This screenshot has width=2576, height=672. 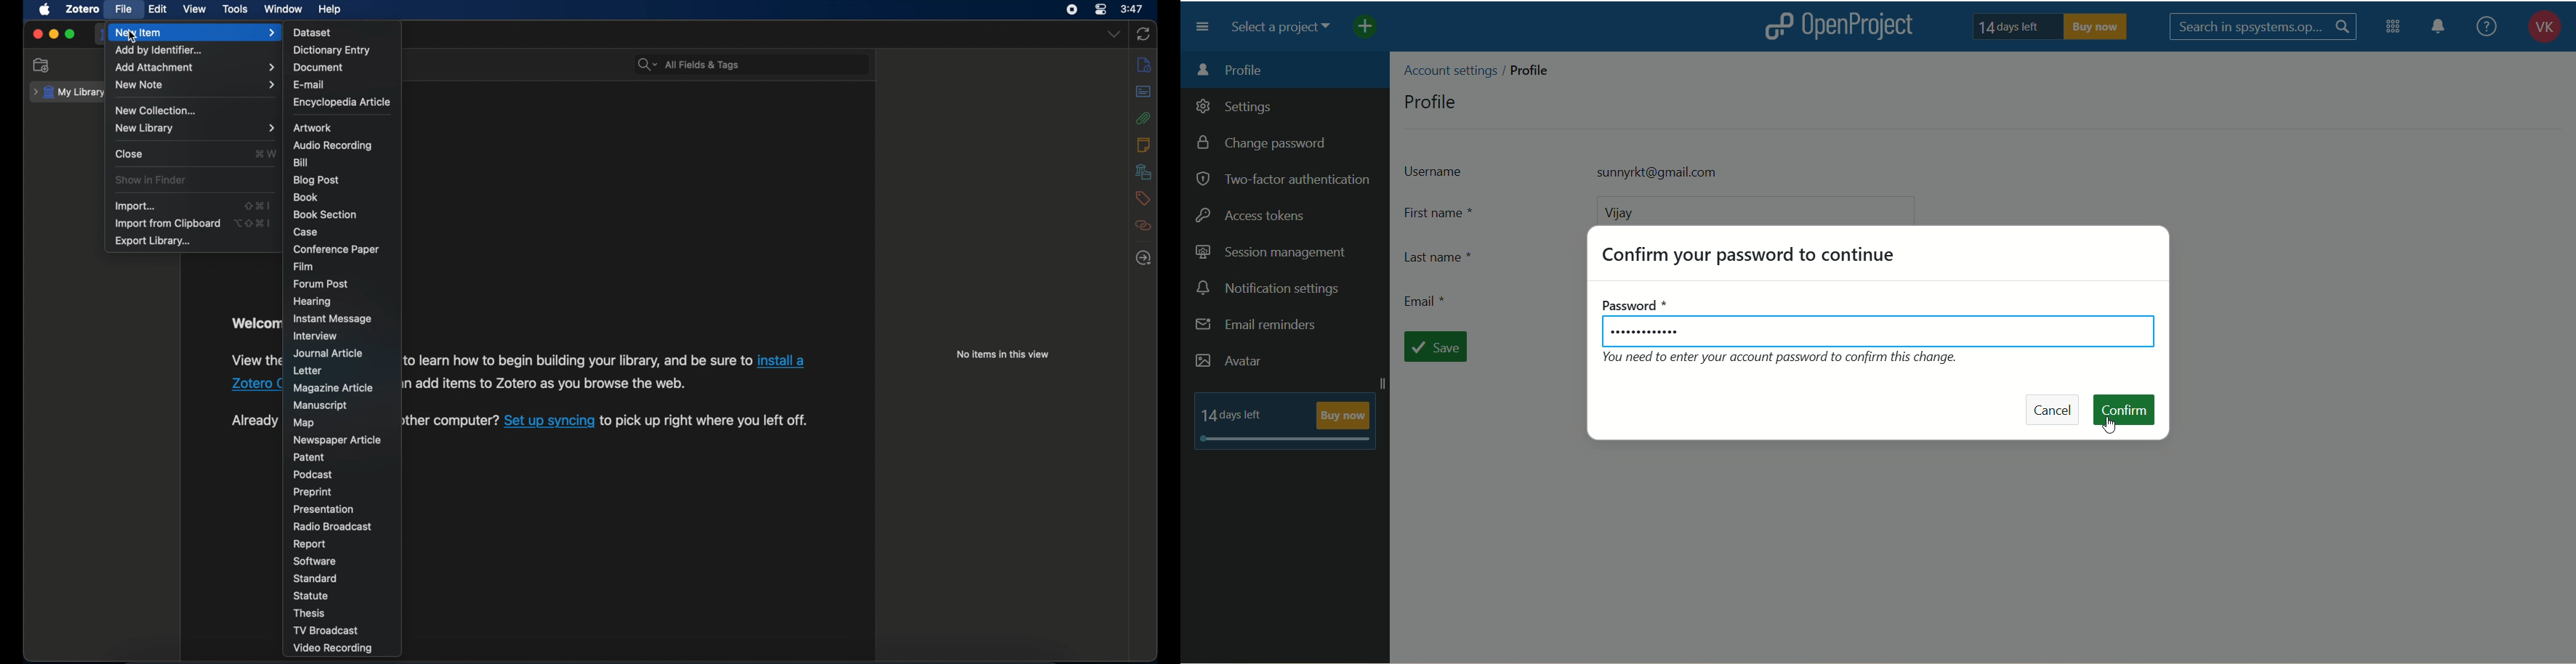 I want to click on obscure text, so click(x=255, y=361).